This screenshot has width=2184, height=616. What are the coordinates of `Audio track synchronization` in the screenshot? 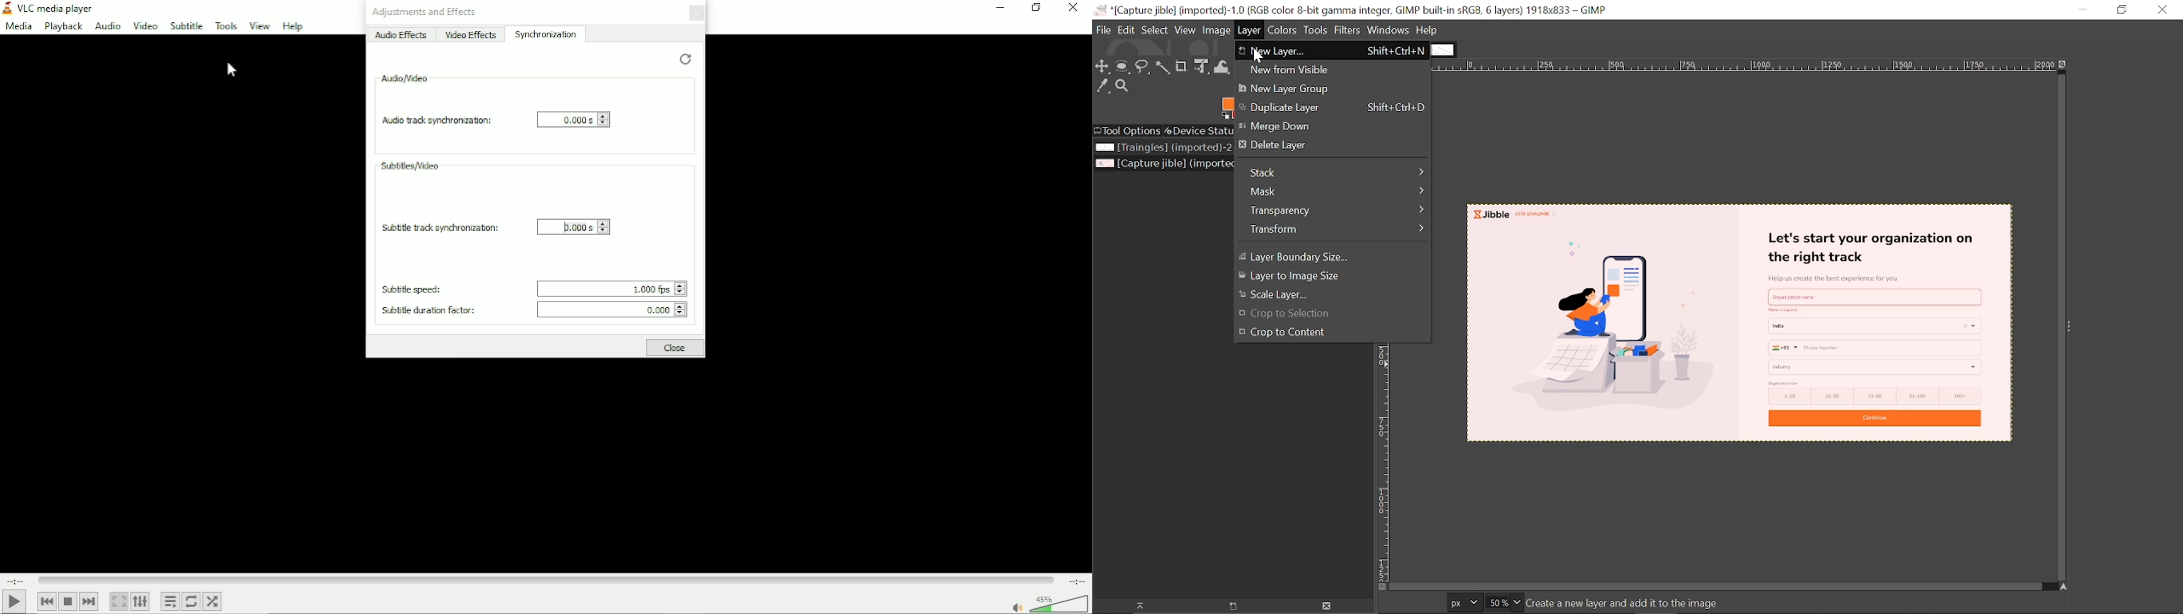 It's located at (436, 120).